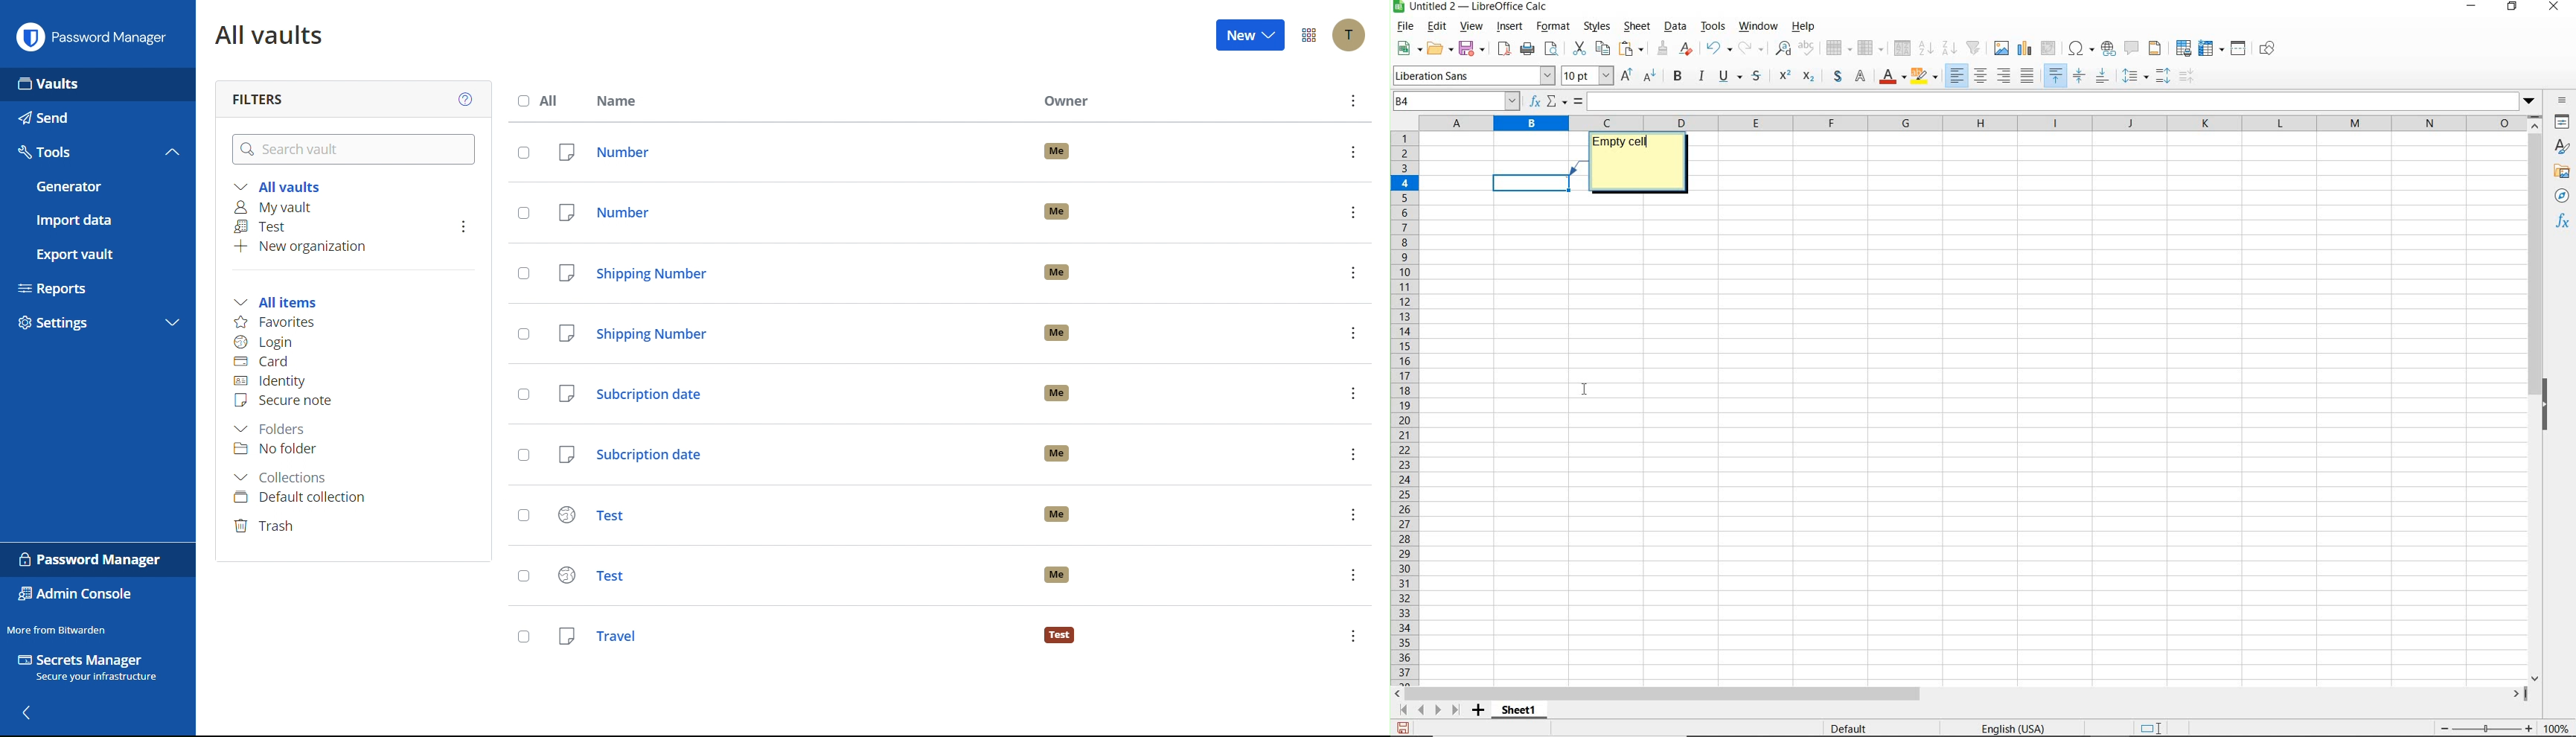 This screenshot has width=2576, height=756. Describe the element at coordinates (2270, 49) in the screenshot. I see `show draw functions` at that location.